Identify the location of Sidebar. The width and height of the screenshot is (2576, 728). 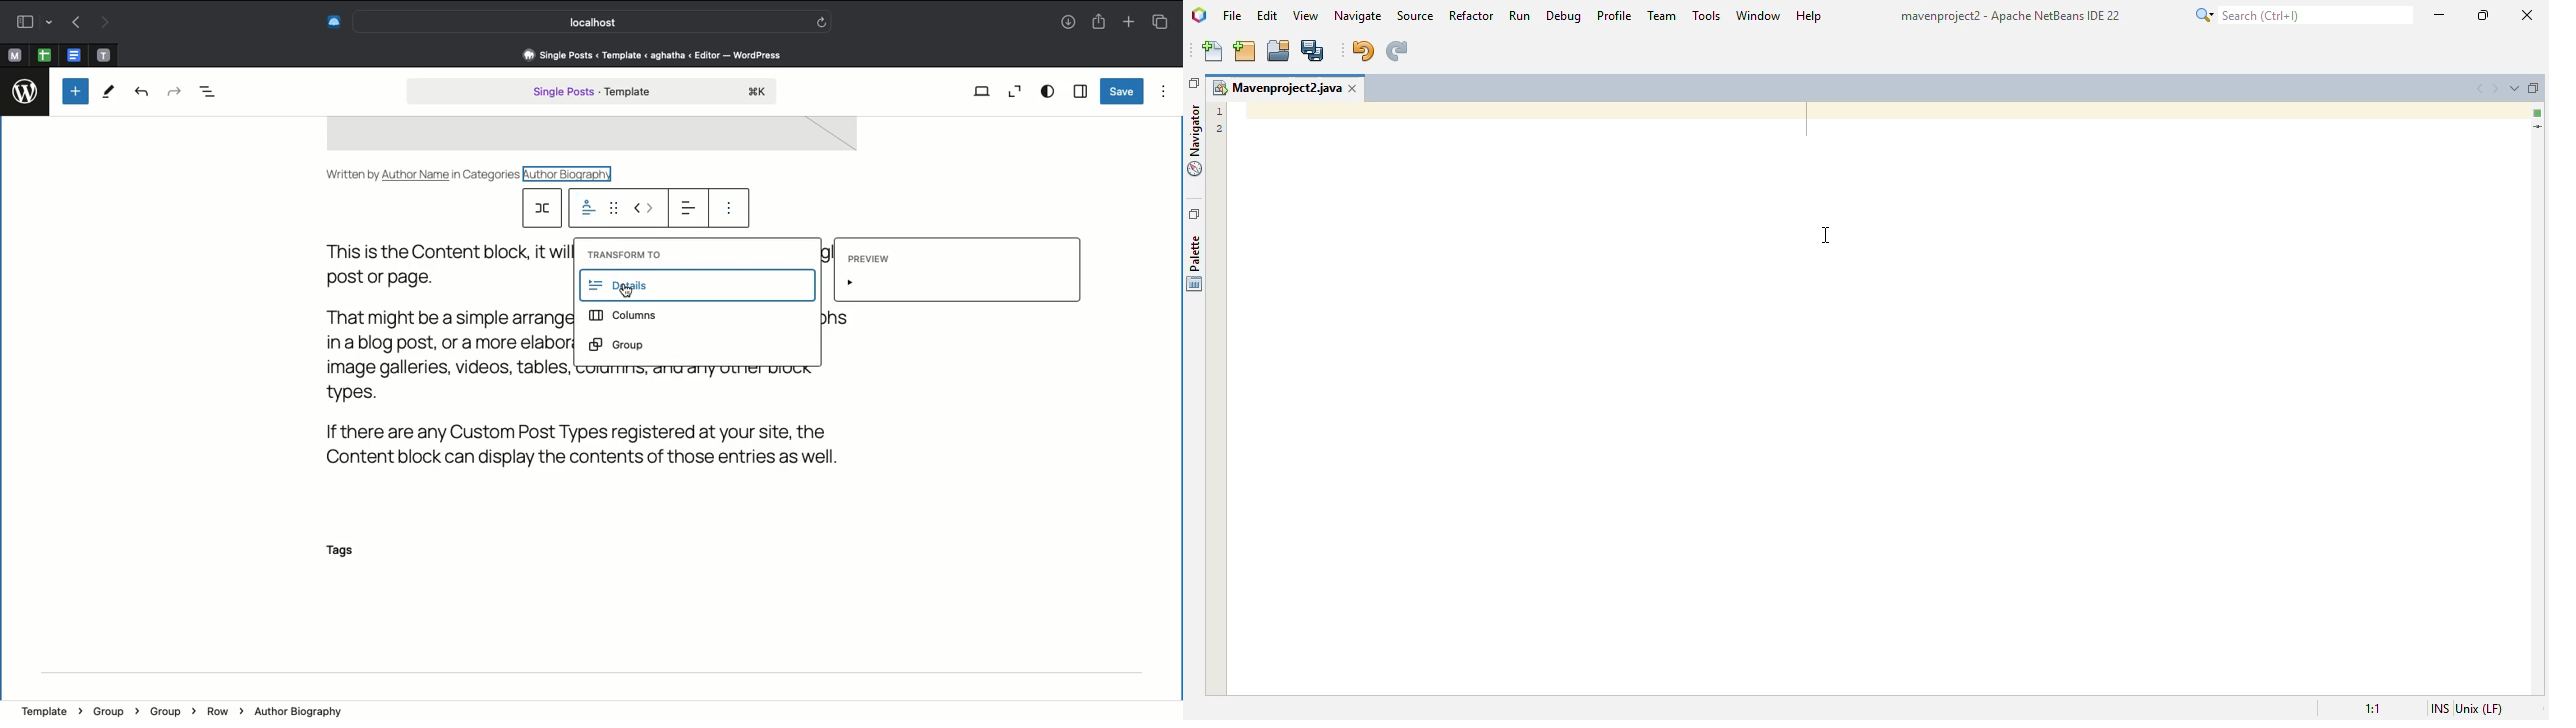
(30, 22).